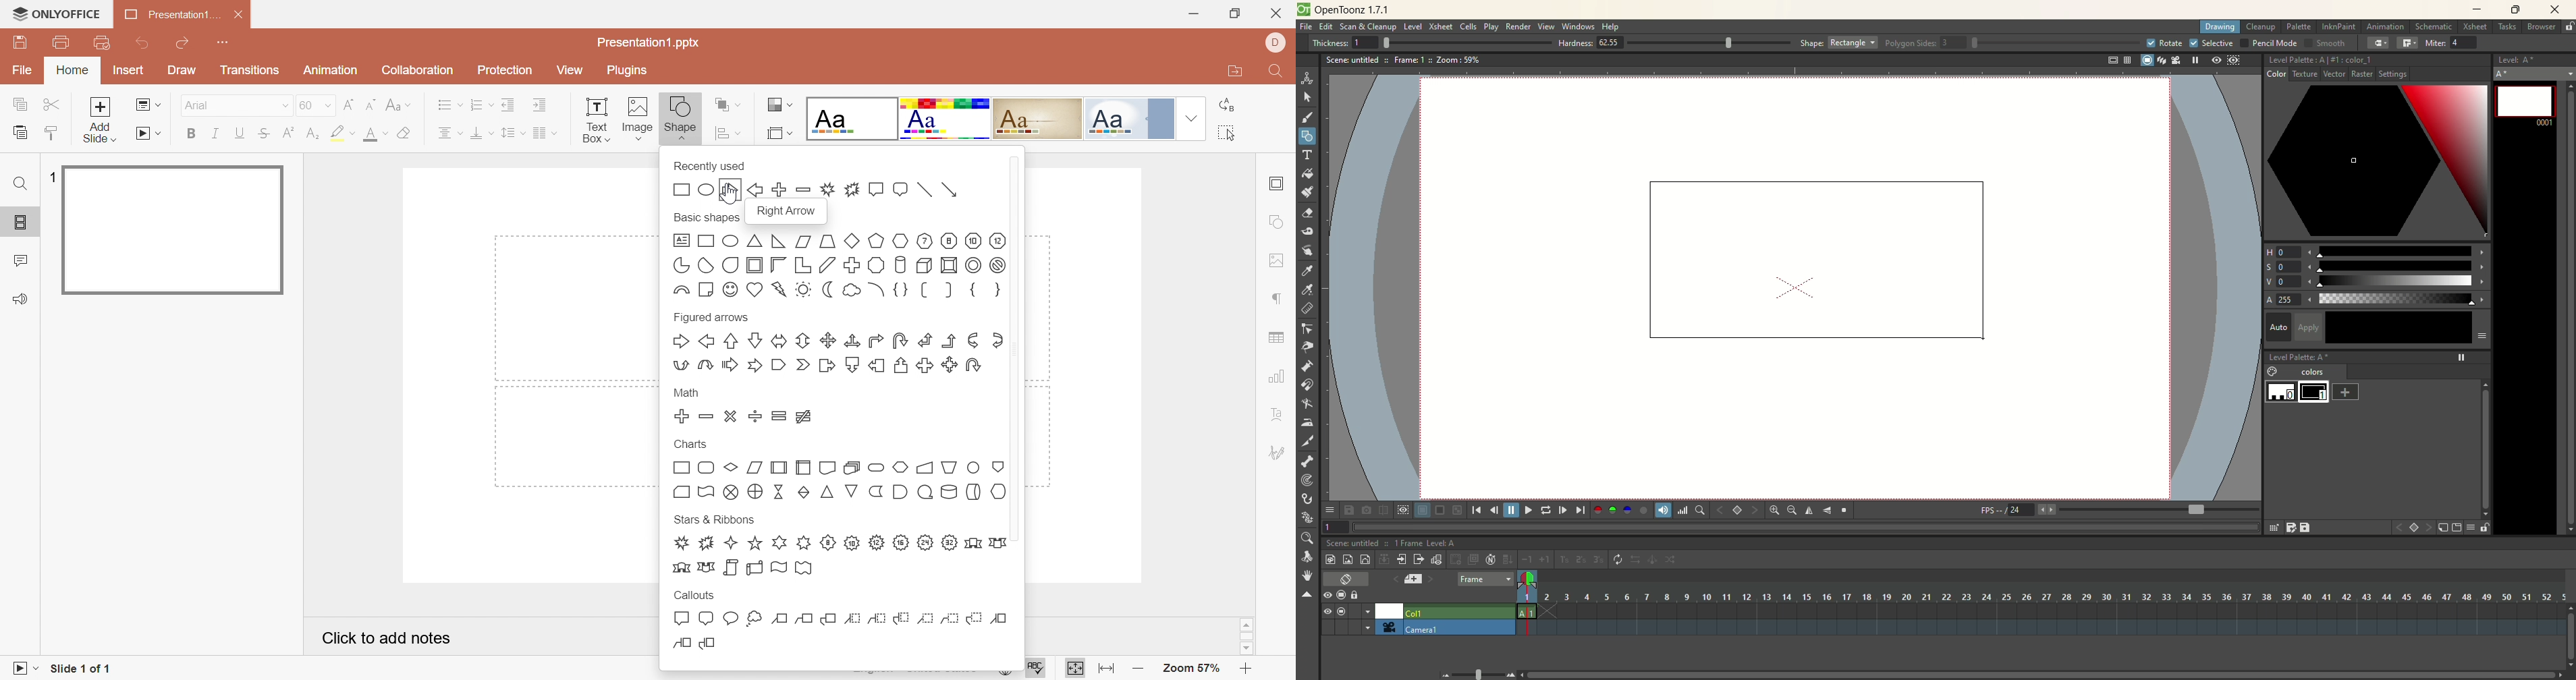  Describe the element at coordinates (19, 103) in the screenshot. I see `Copy` at that location.